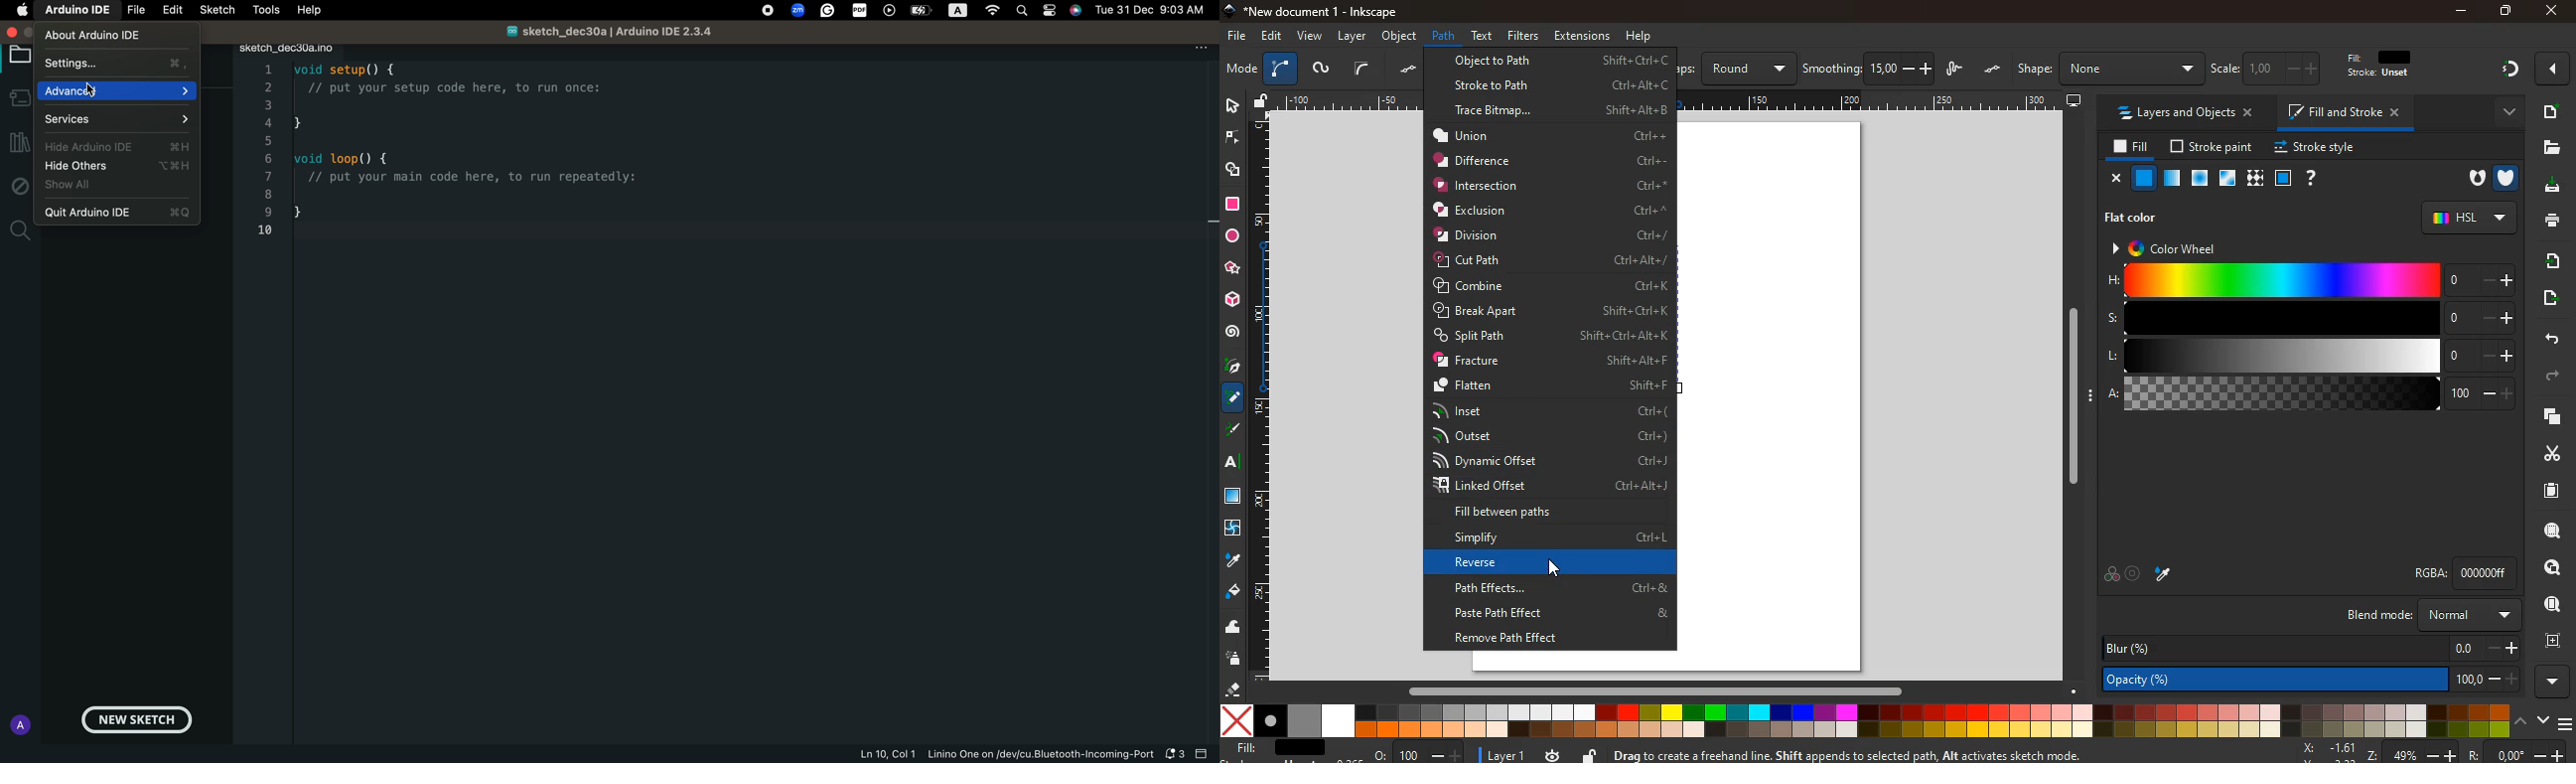 This screenshot has height=784, width=2576. Describe the element at coordinates (2552, 531) in the screenshot. I see `find` at that location.